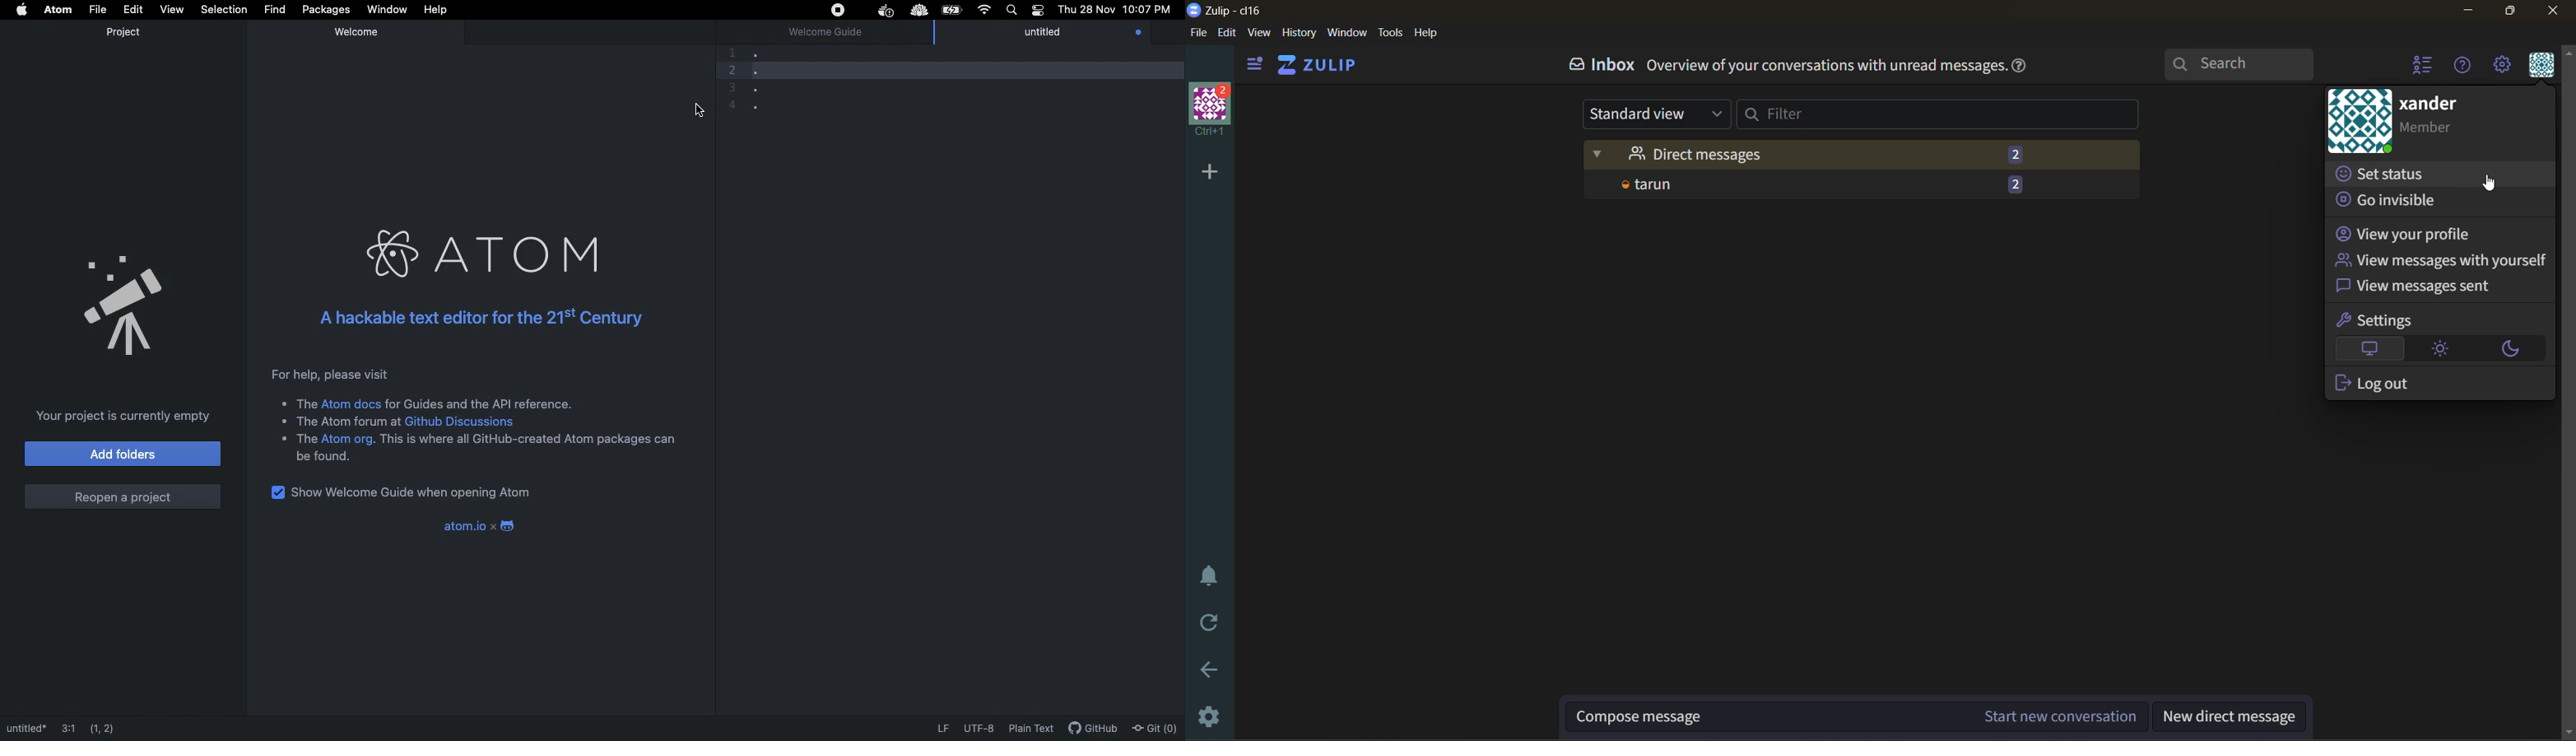 The width and height of the screenshot is (2576, 756). What do you see at coordinates (2406, 234) in the screenshot?
I see `view your profile` at bounding box center [2406, 234].